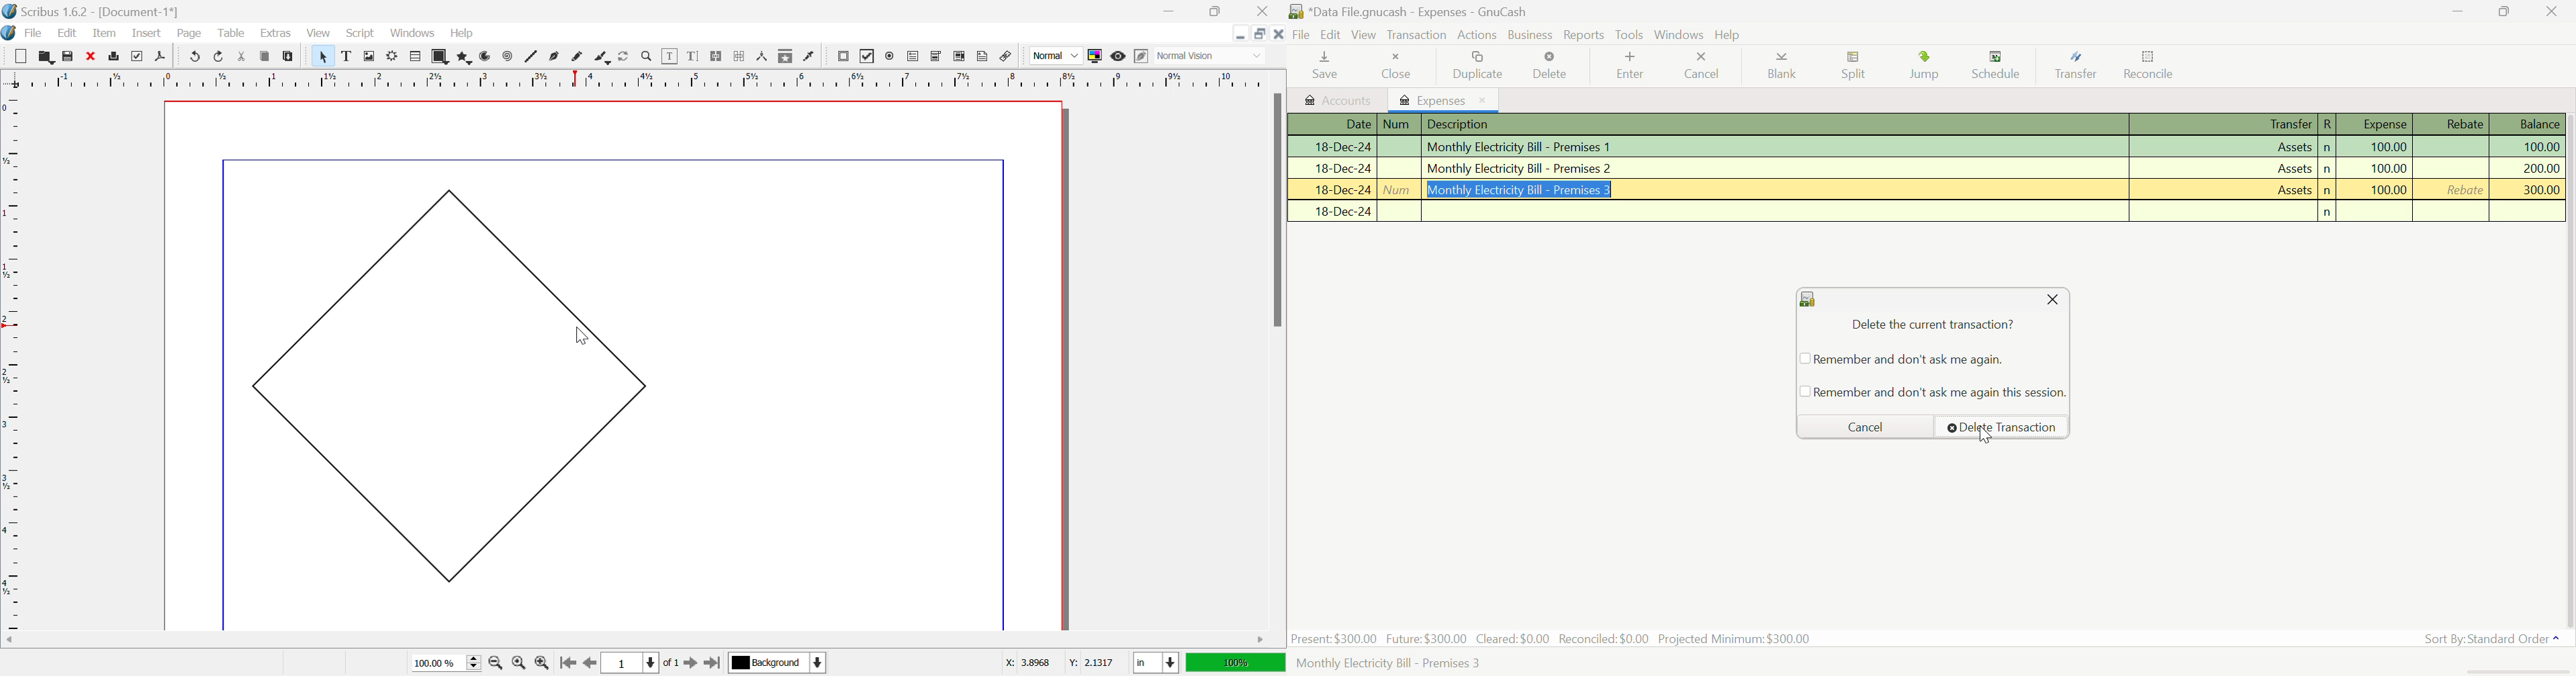 Image resolution: width=2576 pixels, height=700 pixels. Describe the element at coordinates (647, 55) in the screenshot. I see `Zoom in or out` at that location.